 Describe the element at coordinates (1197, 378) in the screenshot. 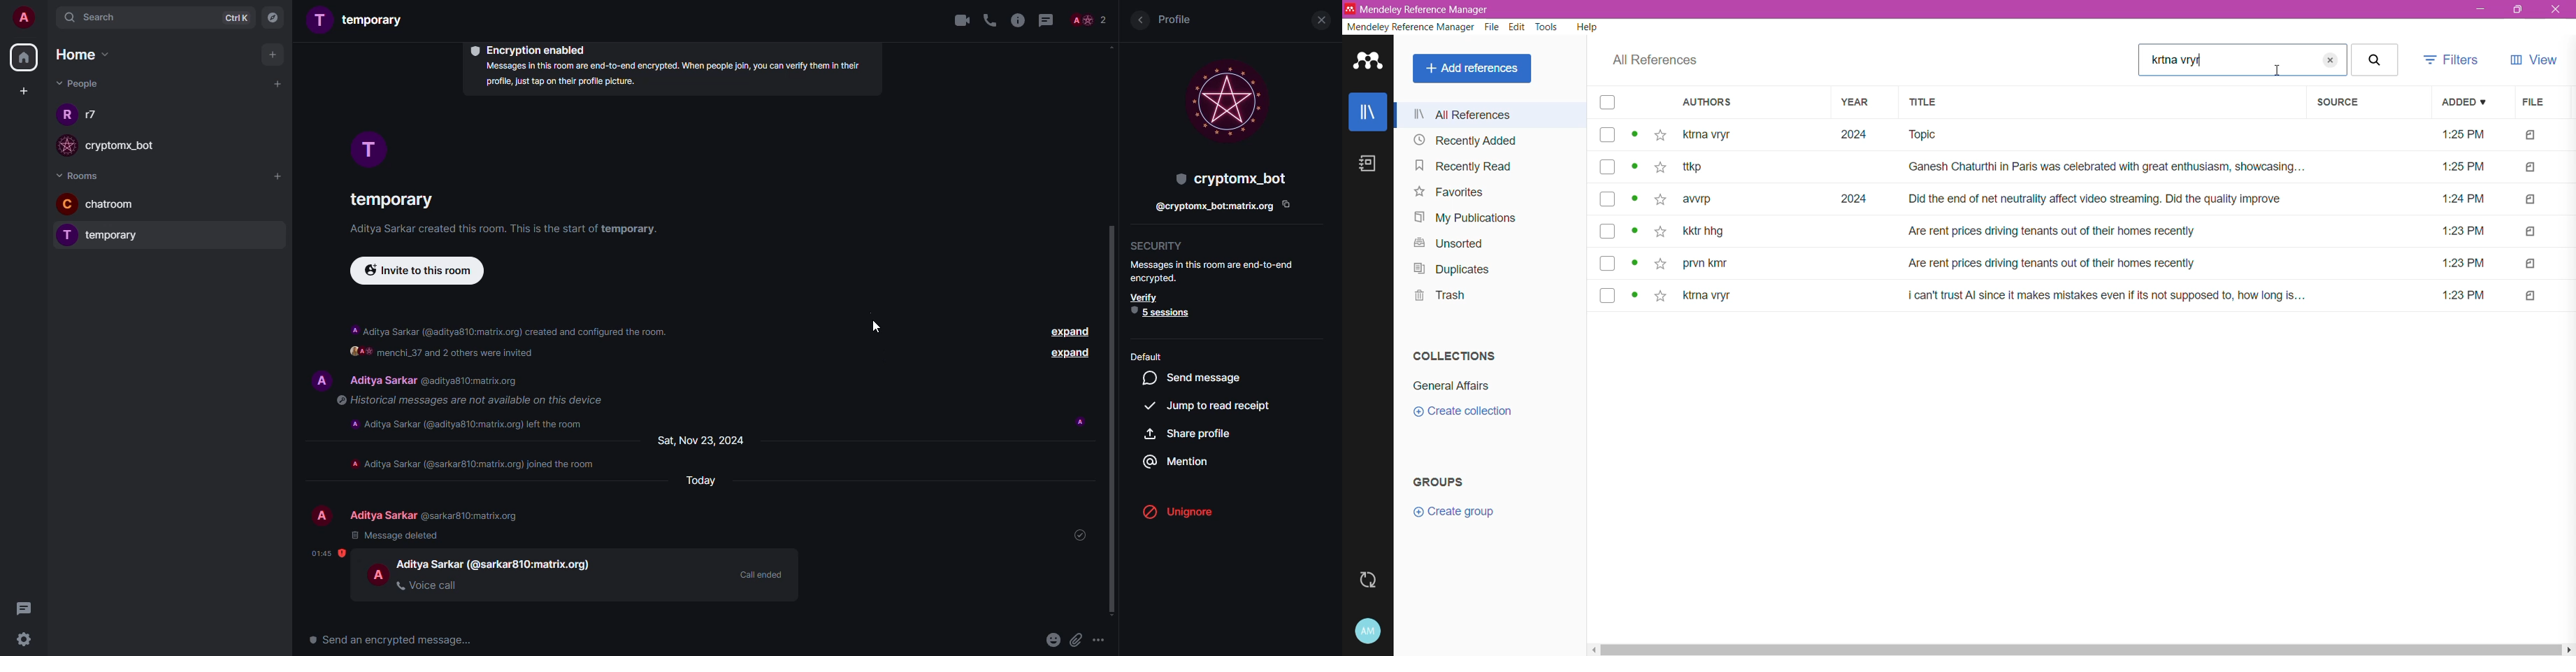

I see `sed message` at that location.